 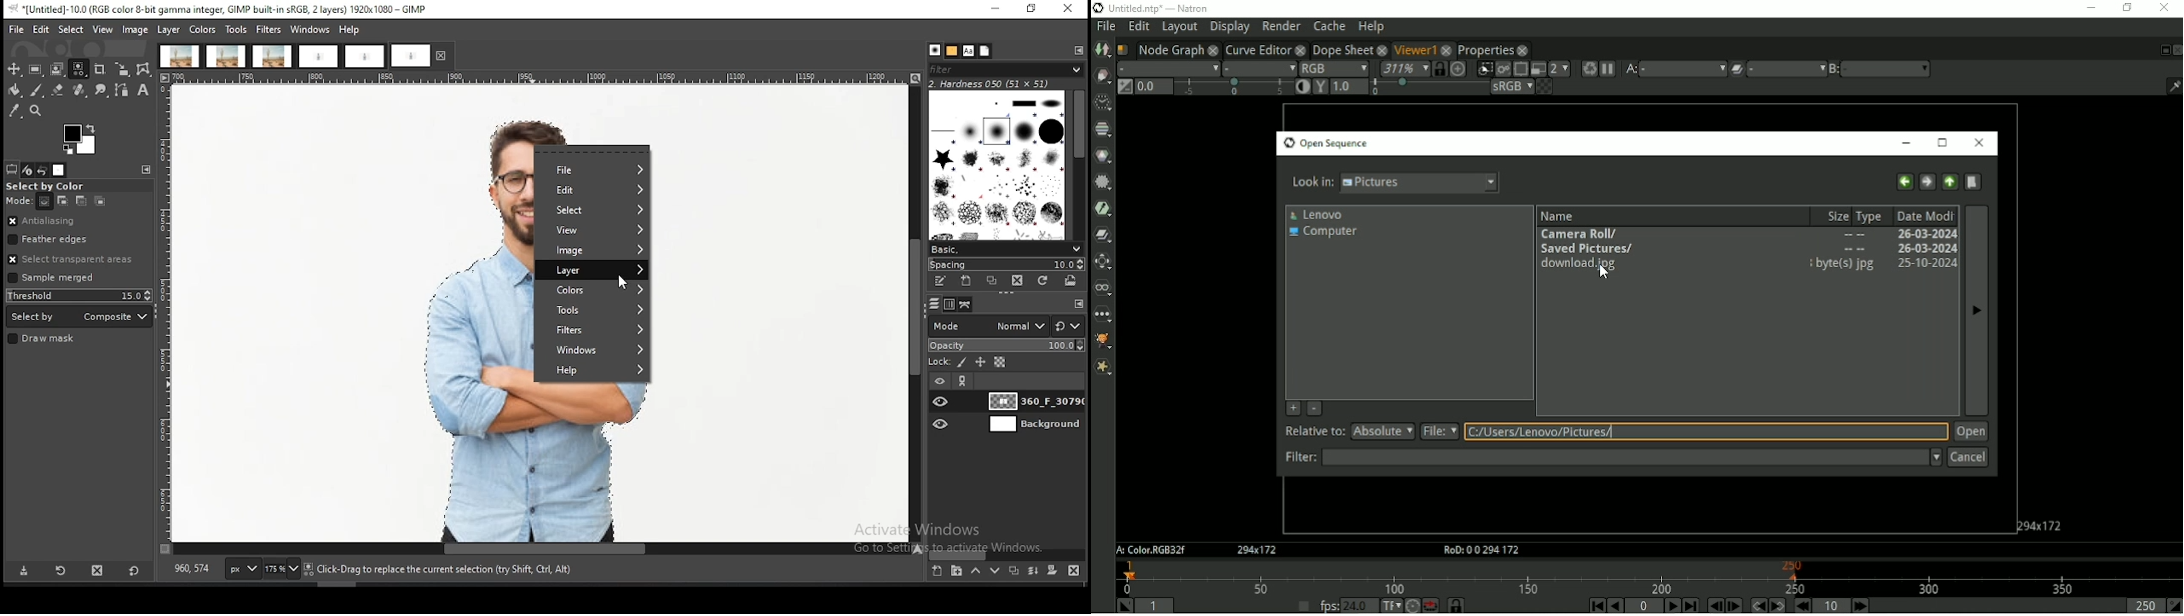 I want to click on menu, so click(x=1786, y=69).